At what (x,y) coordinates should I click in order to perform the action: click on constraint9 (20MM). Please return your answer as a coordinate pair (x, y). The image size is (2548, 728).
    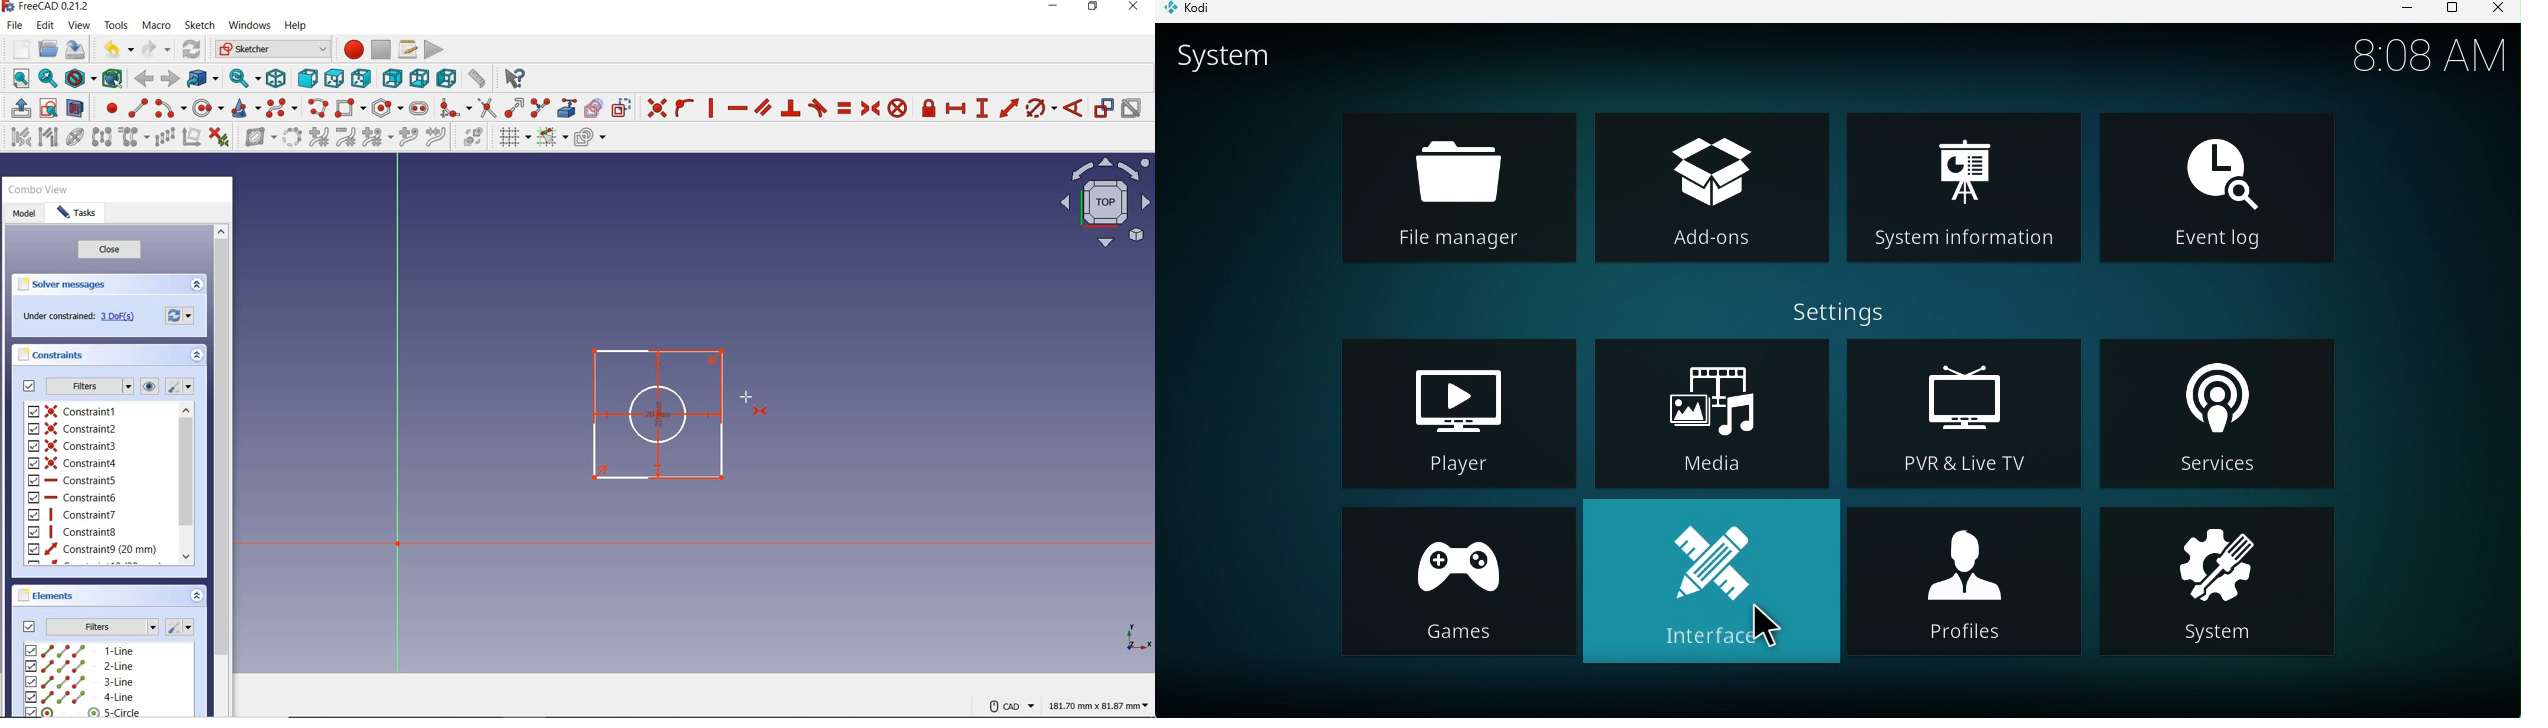
    Looking at the image, I should click on (92, 550).